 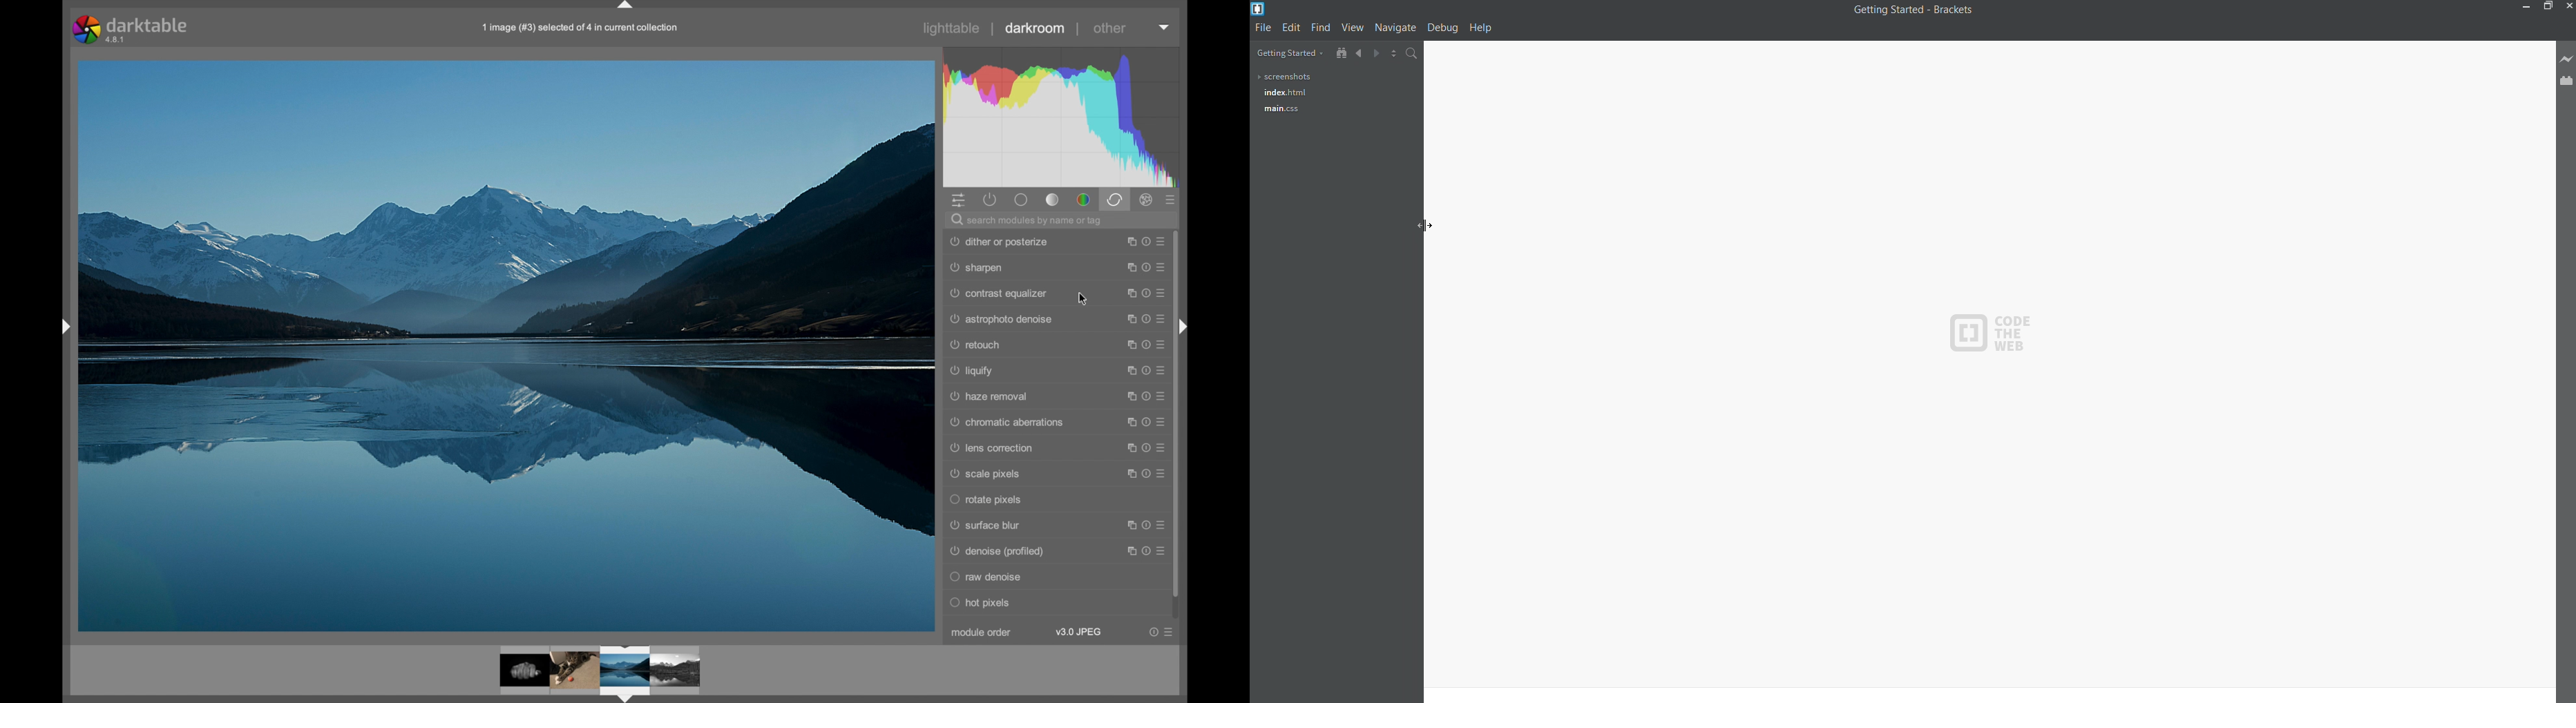 What do you see at coordinates (1145, 344) in the screenshot?
I see `more options` at bounding box center [1145, 344].